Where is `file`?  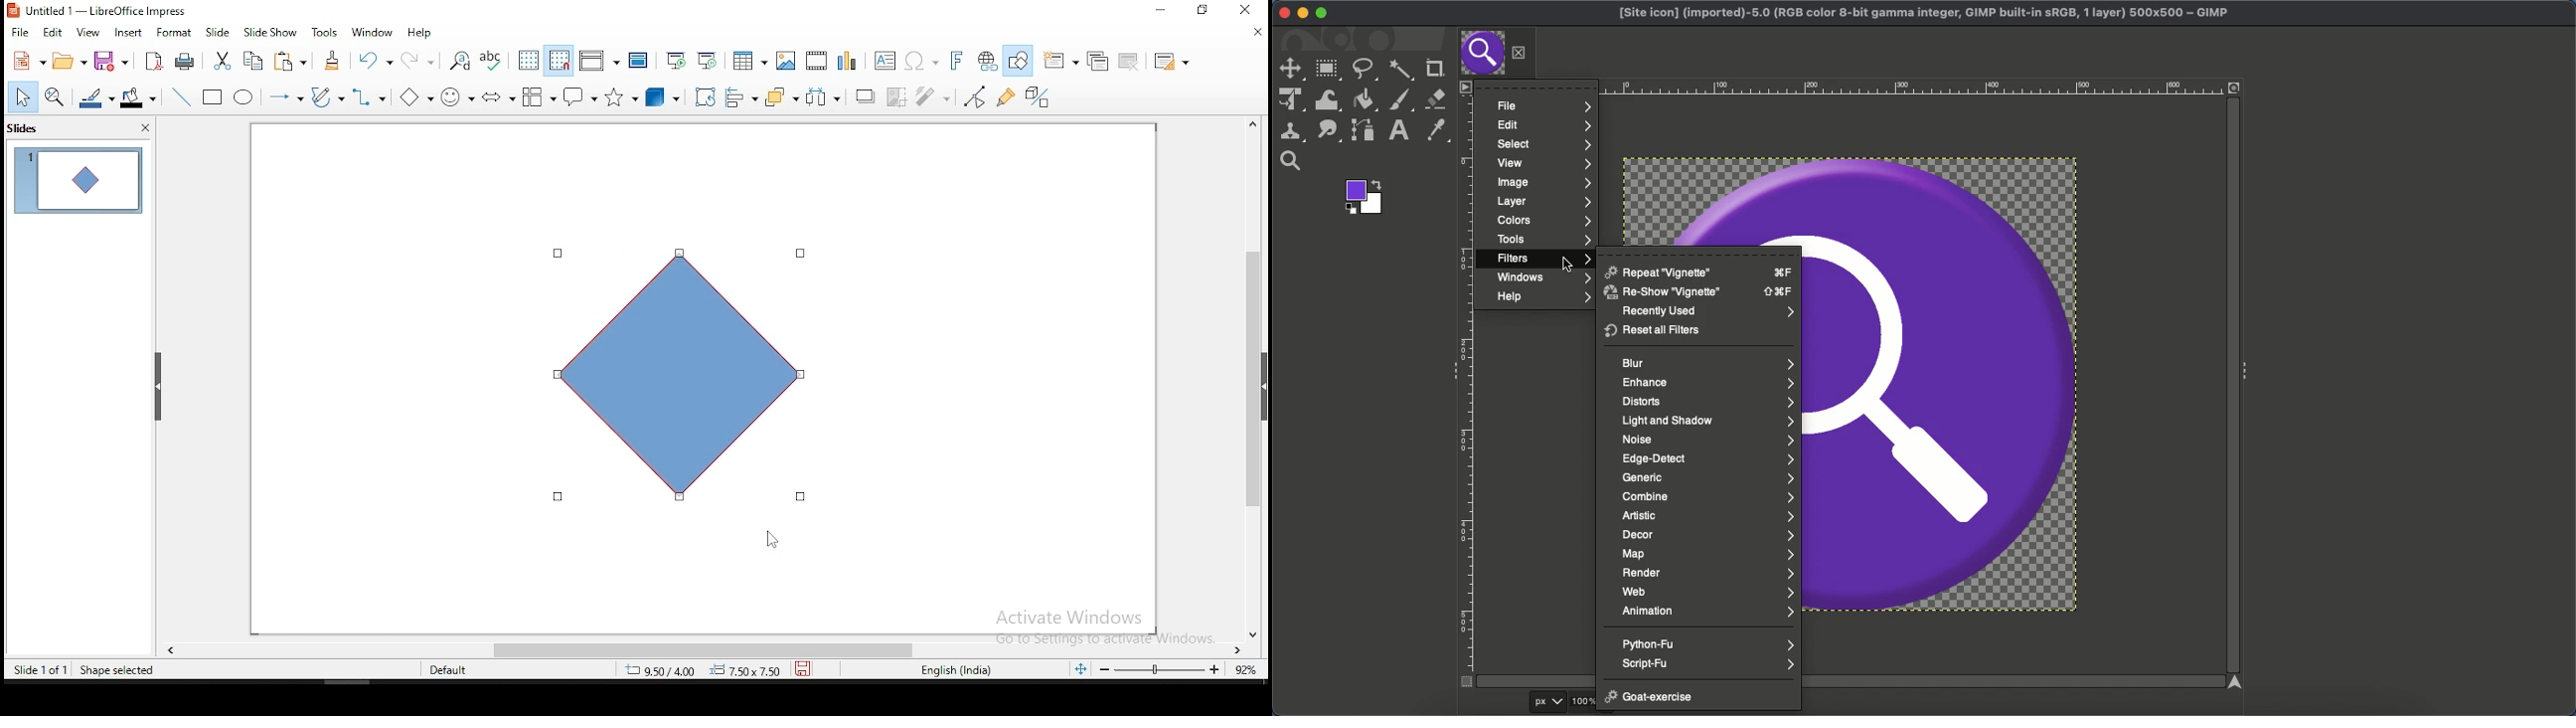
file is located at coordinates (20, 34).